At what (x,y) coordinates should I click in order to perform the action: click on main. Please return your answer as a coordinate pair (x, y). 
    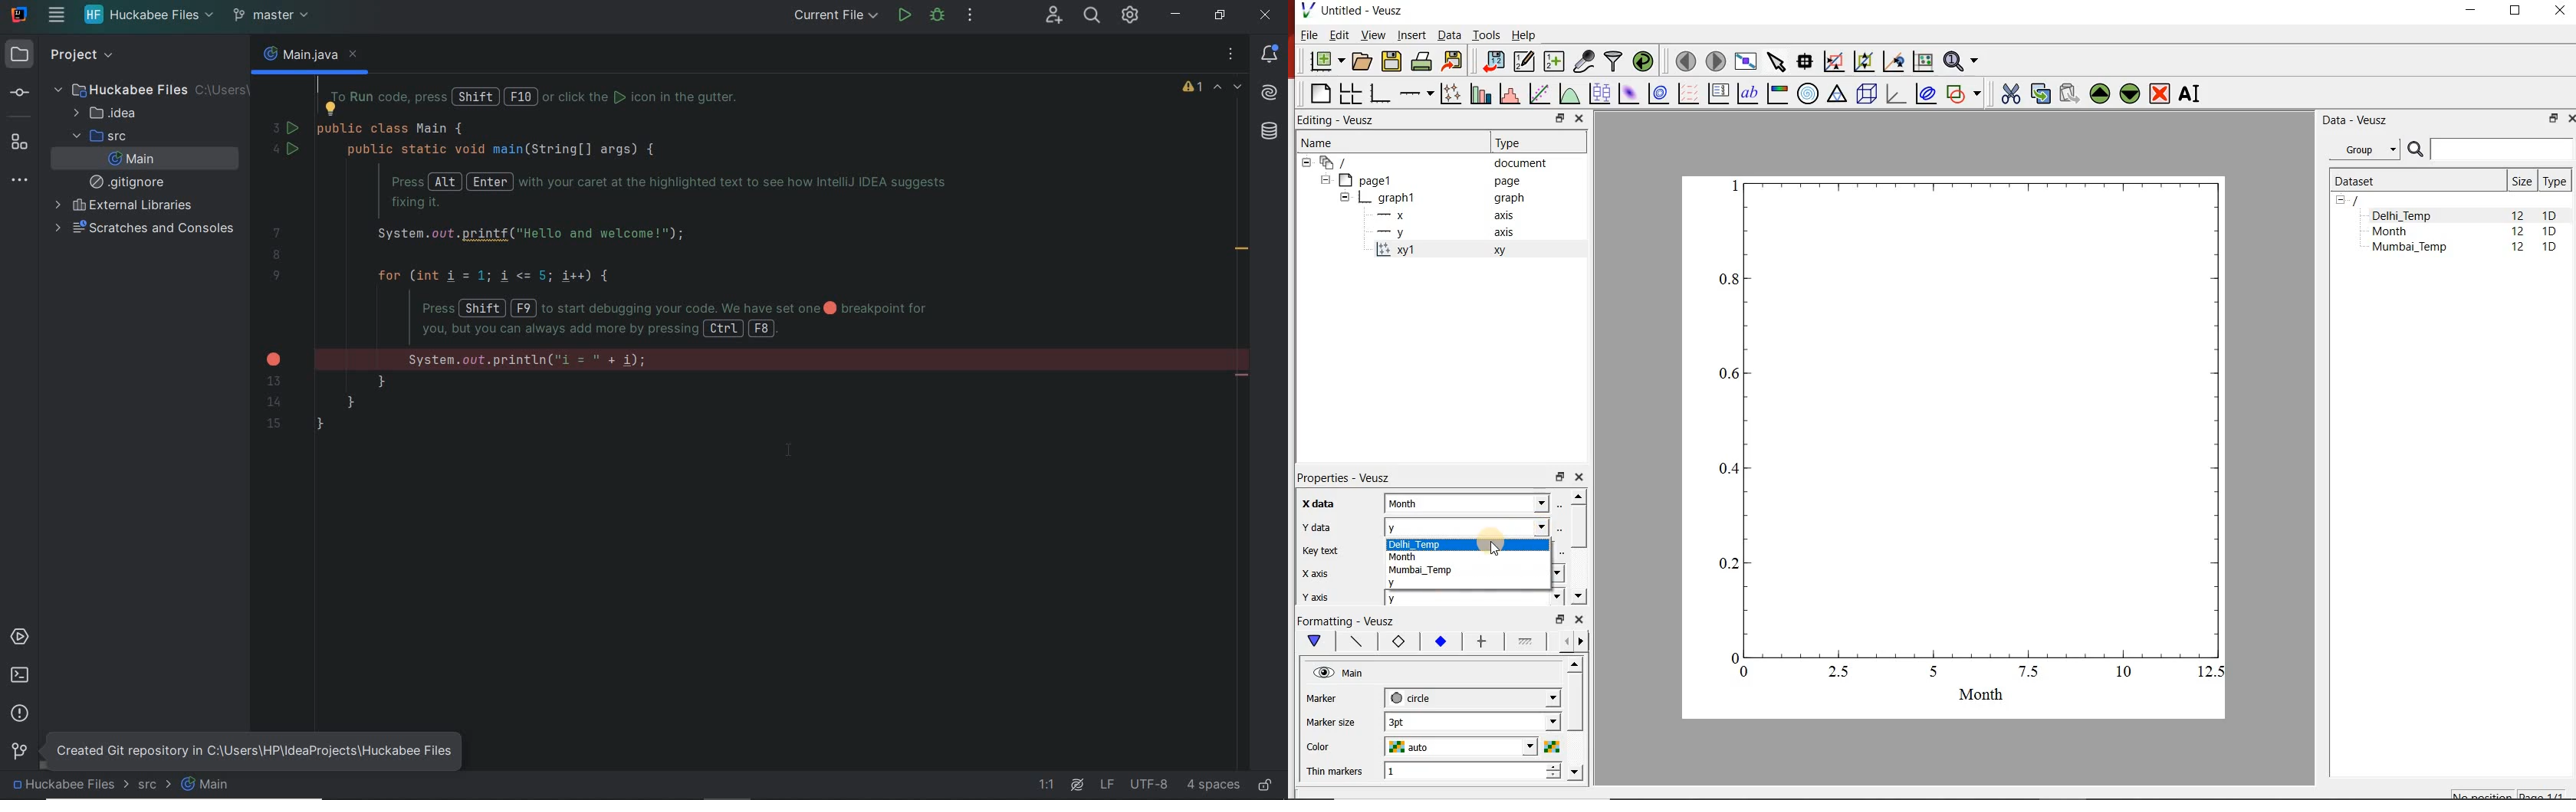
    Looking at the image, I should click on (132, 159).